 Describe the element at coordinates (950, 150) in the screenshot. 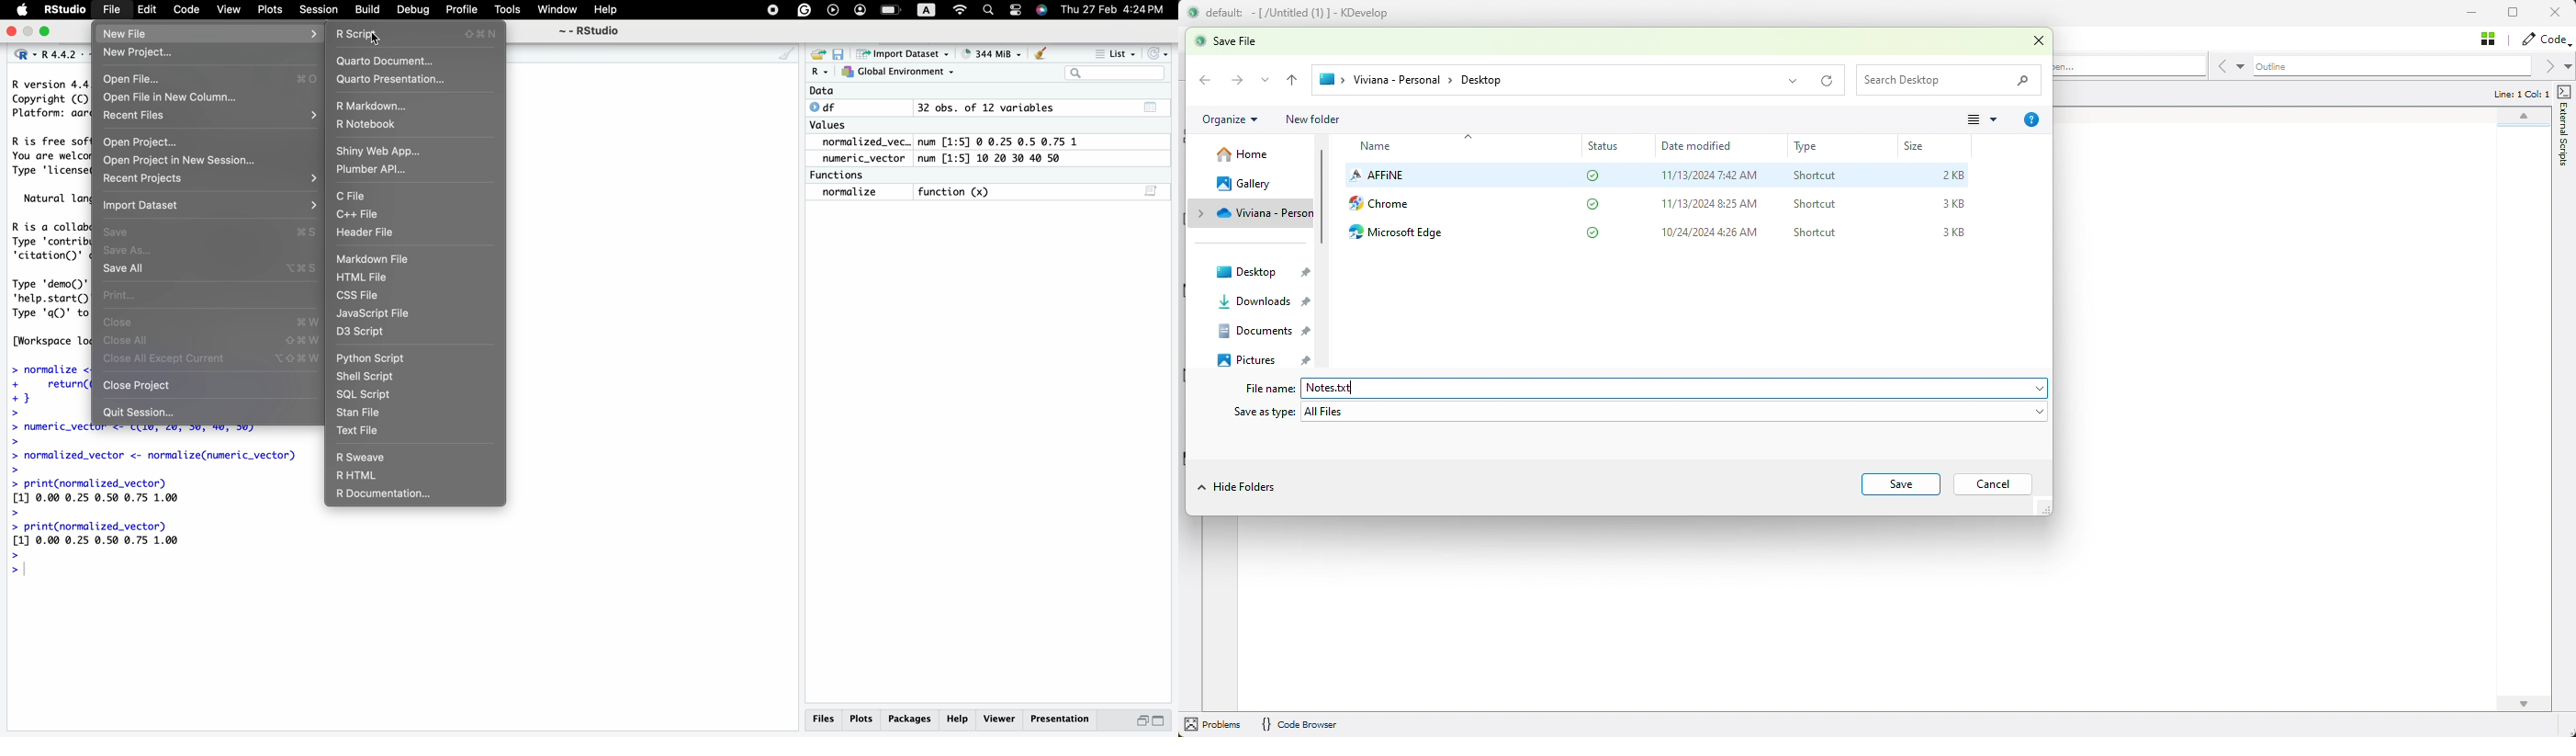

I see `Data
O df 32 obs. of 12 variables
Values
normalized_vec.. num [1:5] @ 0.25 0.5 0.75 1
numeric_vector num [1:5] 10 20 30 40 50
Functions
normalize function (x)` at that location.